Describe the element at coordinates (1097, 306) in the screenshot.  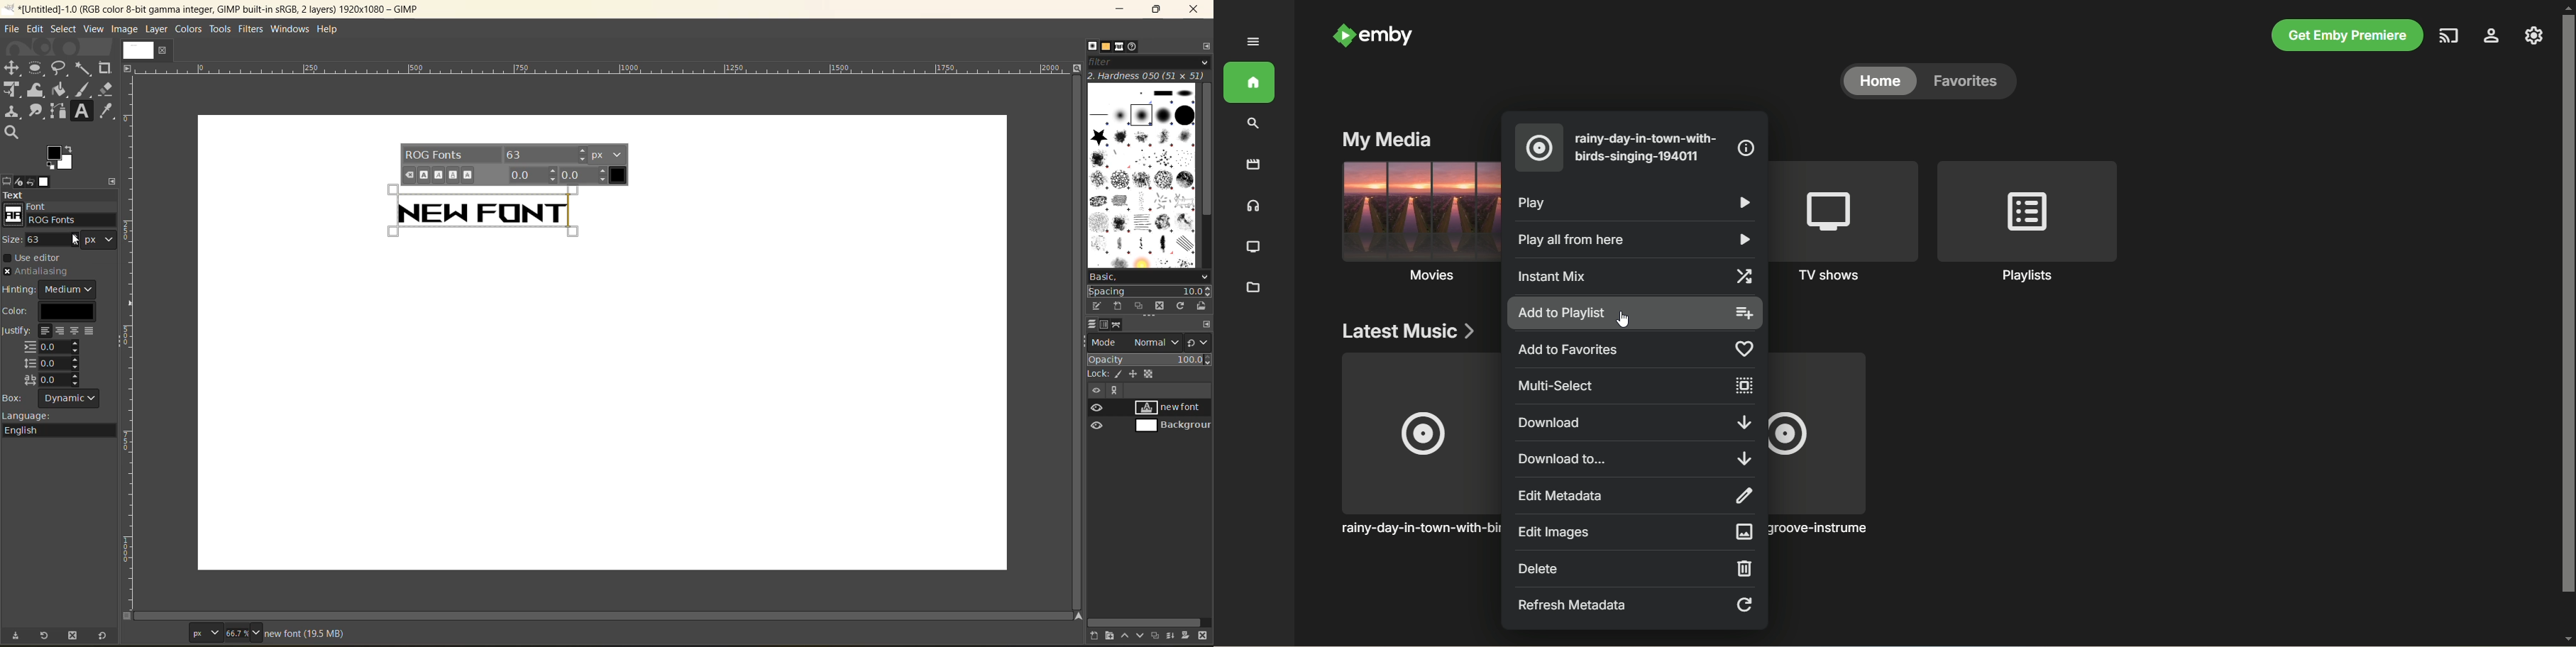
I see `edit this brush` at that location.